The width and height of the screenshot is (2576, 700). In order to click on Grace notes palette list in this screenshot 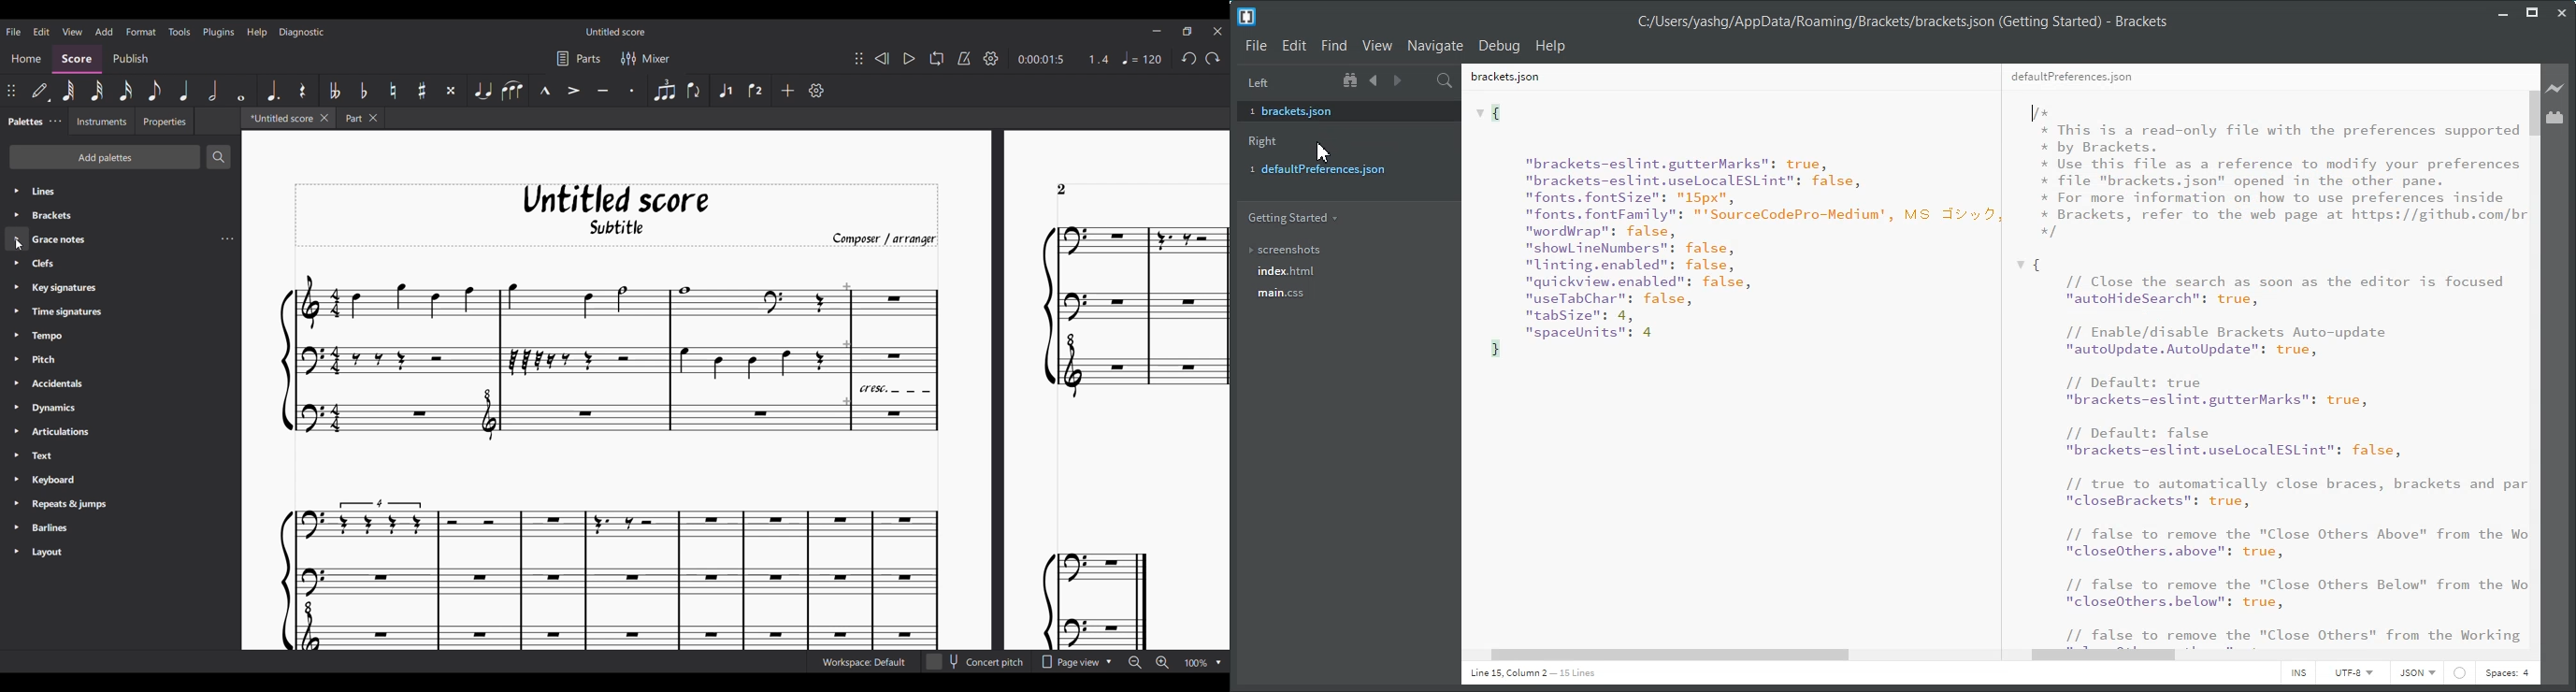, I will do `click(227, 239)`.